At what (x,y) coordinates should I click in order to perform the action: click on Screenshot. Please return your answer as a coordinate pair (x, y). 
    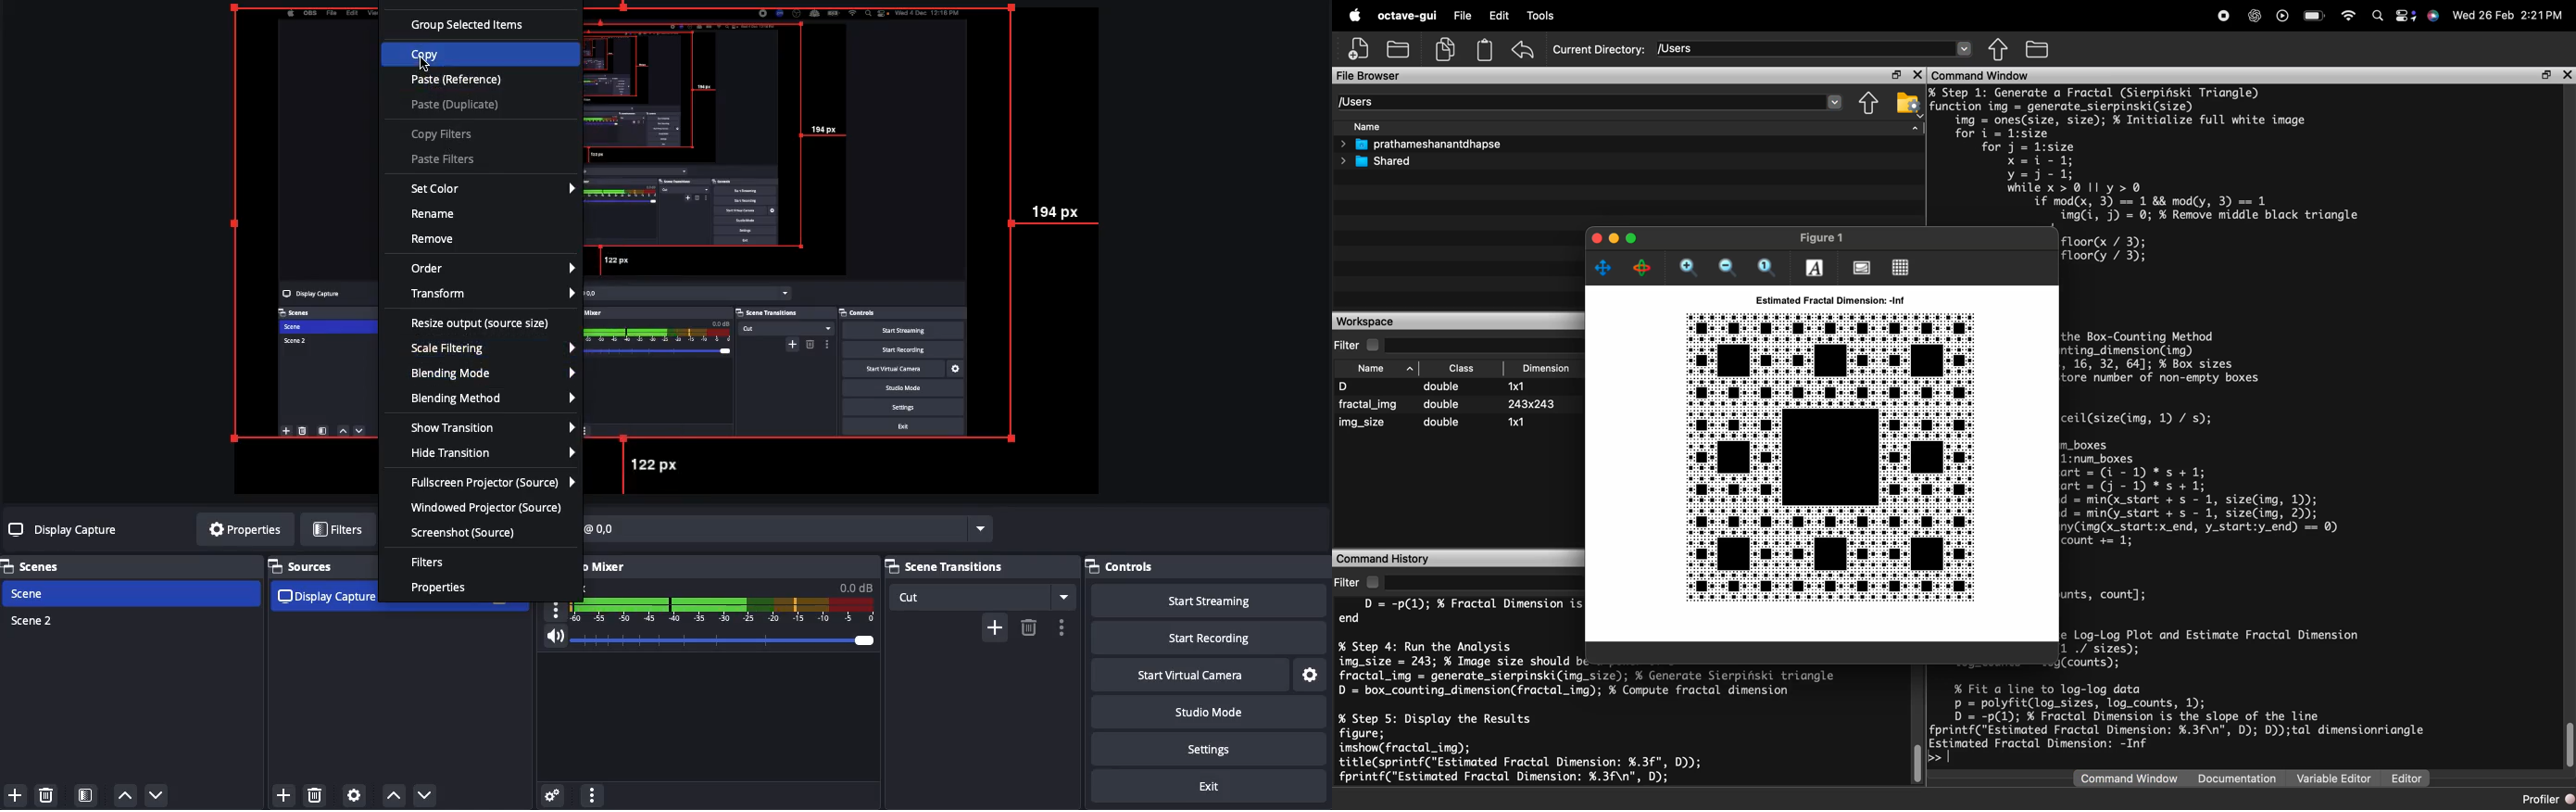
    Looking at the image, I should click on (467, 532).